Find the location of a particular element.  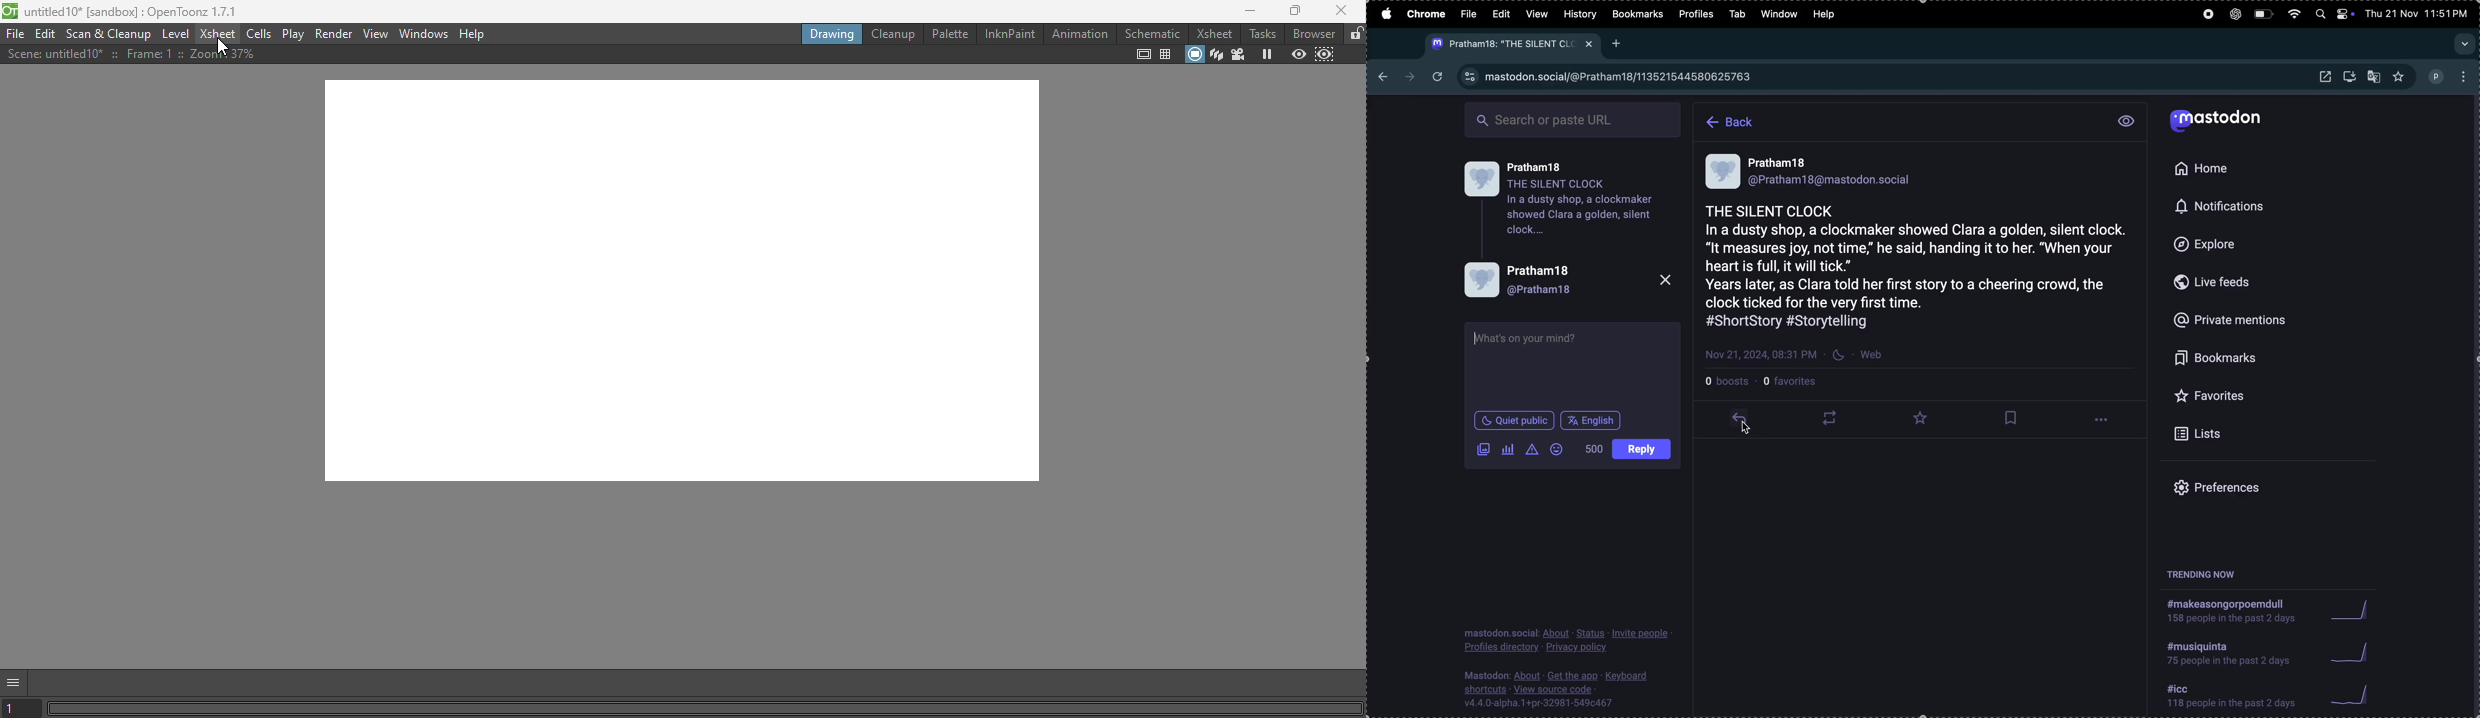

Minimize is located at coordinates (1244, 13).